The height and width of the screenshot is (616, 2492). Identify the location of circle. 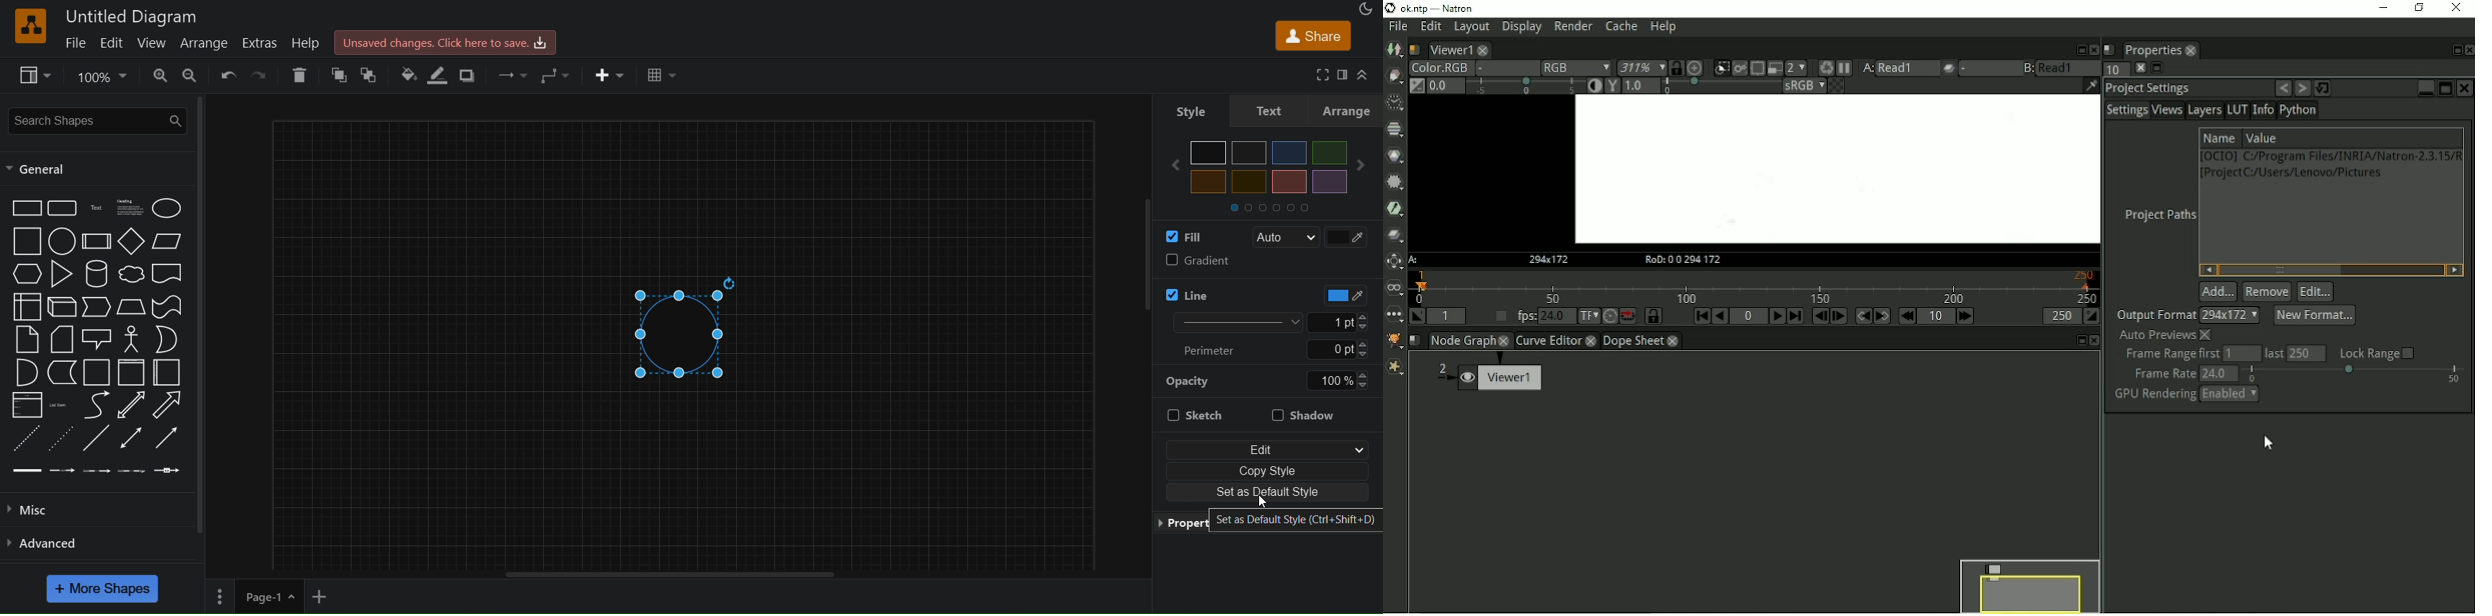
(60, 243).